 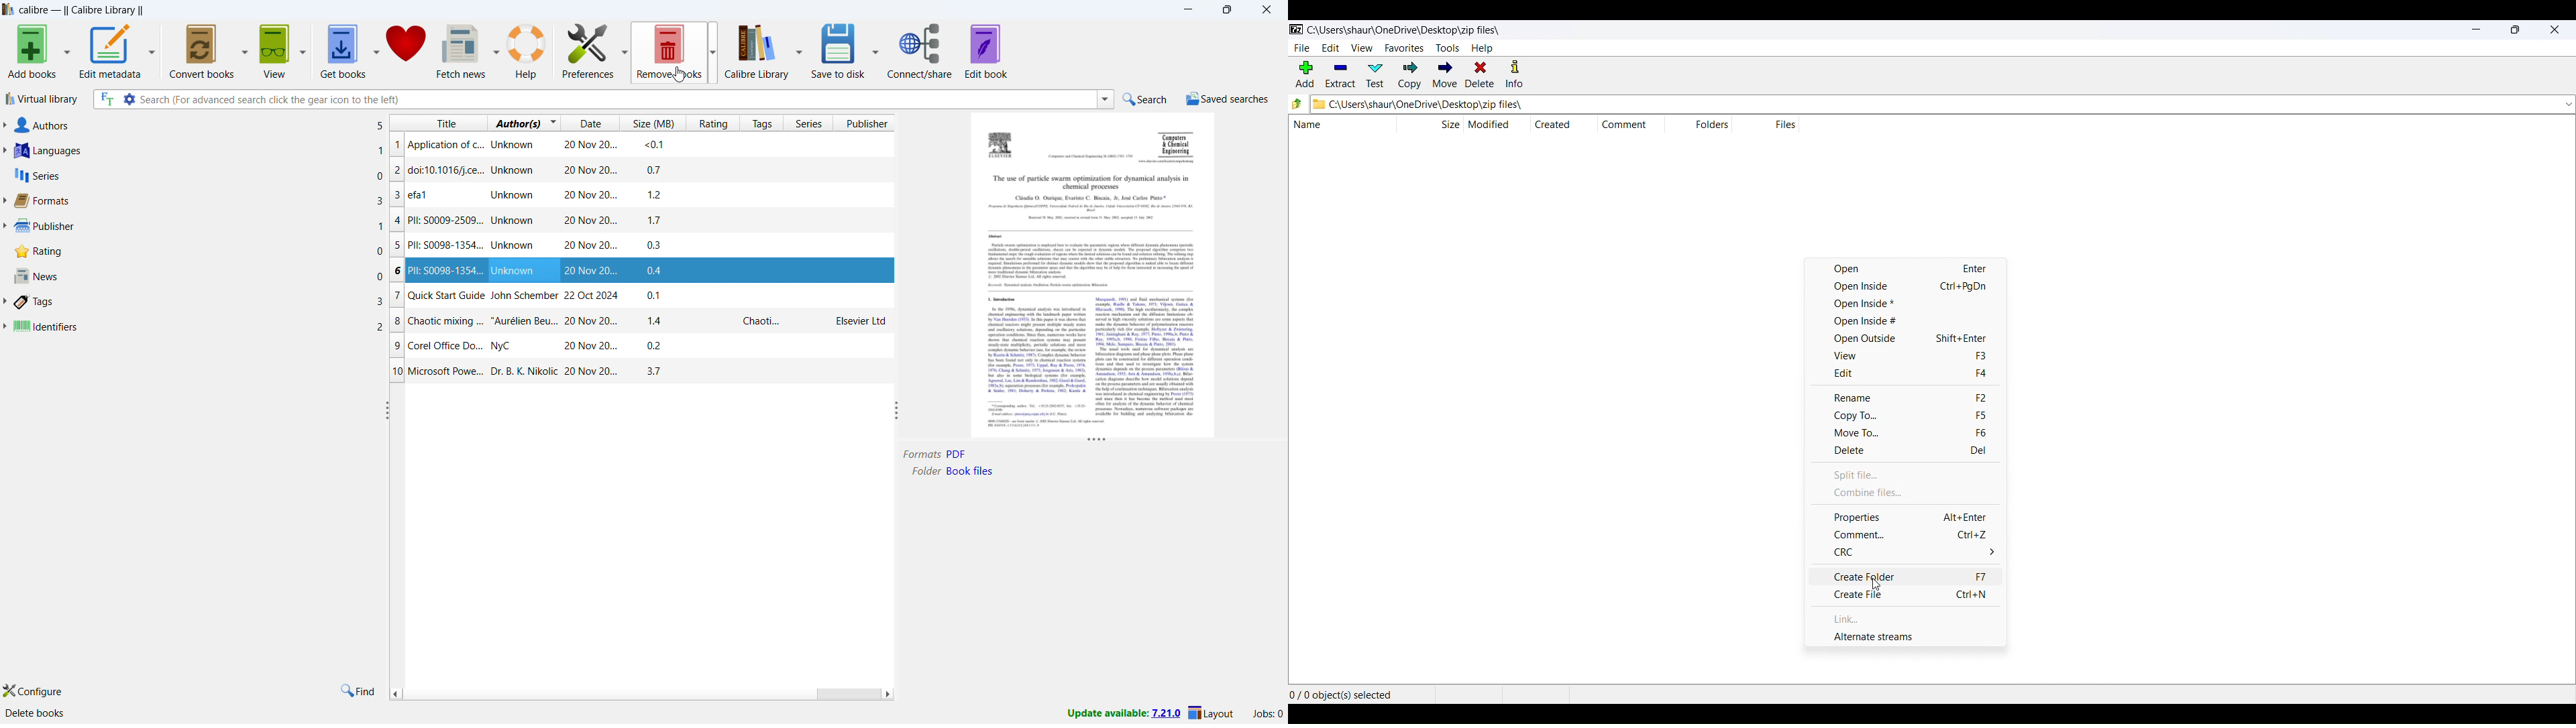 What do you see at coordinates (669, 50) in the screenshot?
I see `remove books` at bounding box center [669, 50].